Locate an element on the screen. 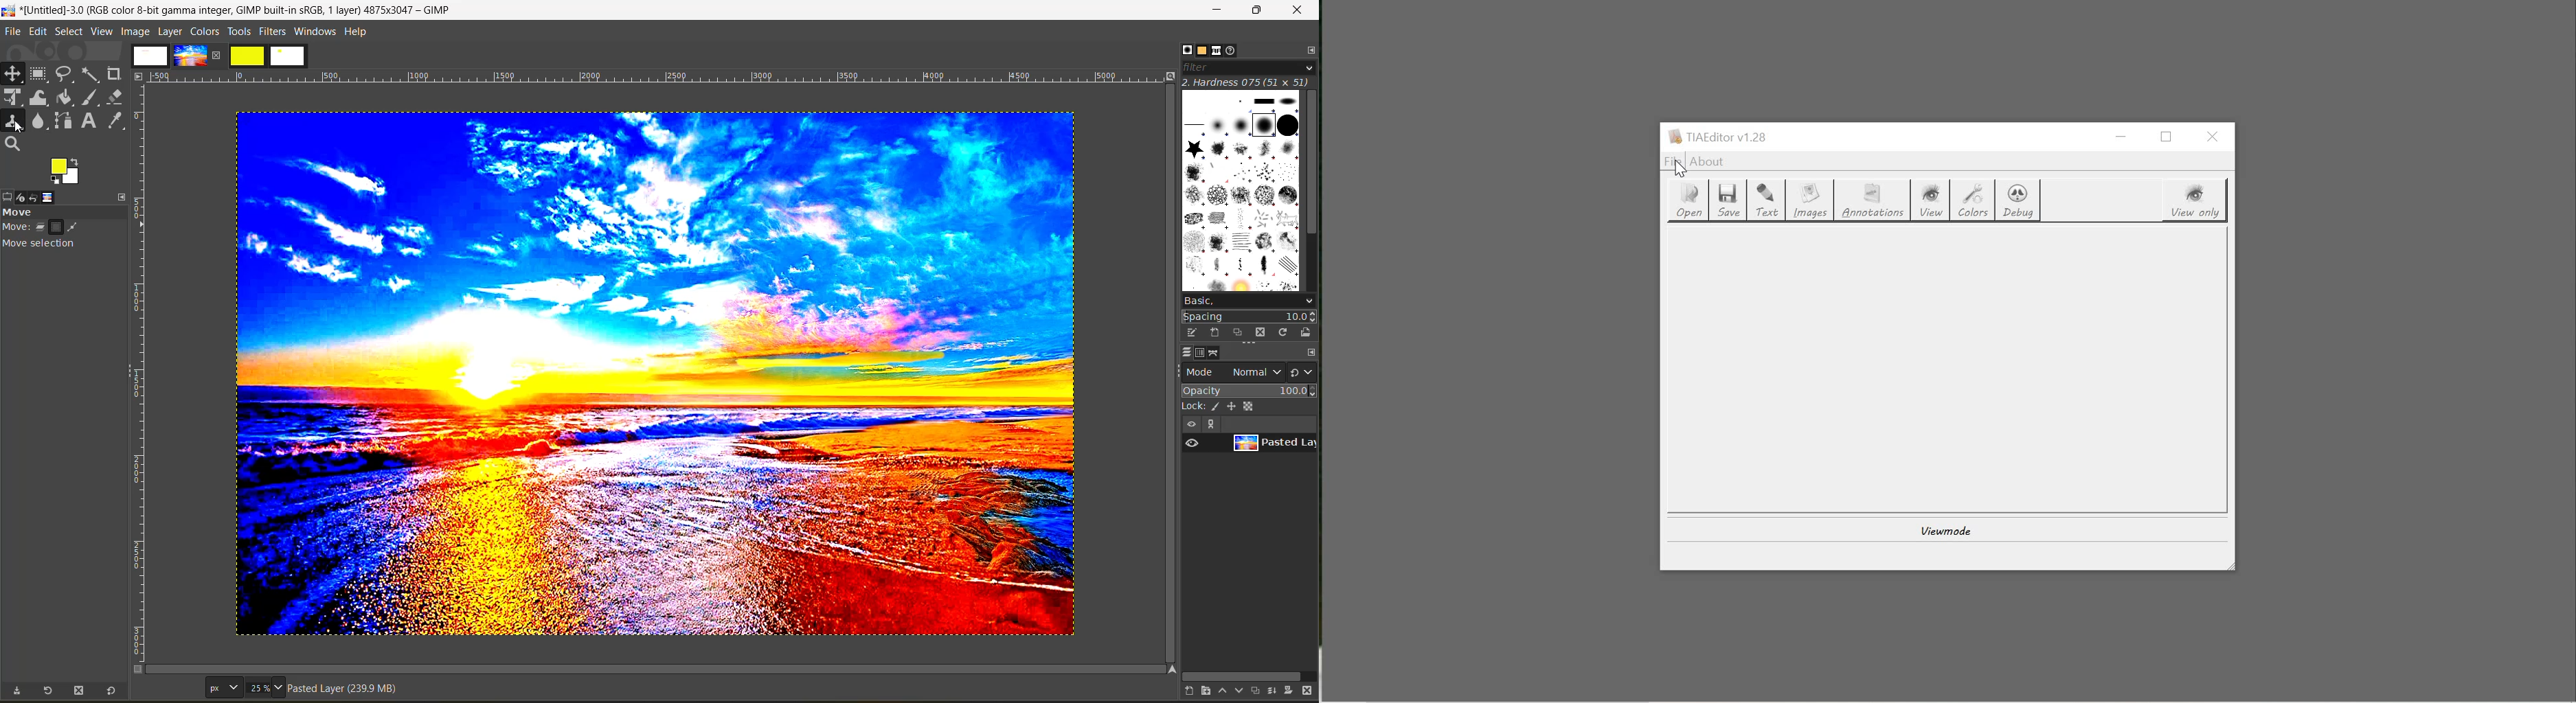 The image size is (2576, 728). fonts is located at coordinates (1219, 51).